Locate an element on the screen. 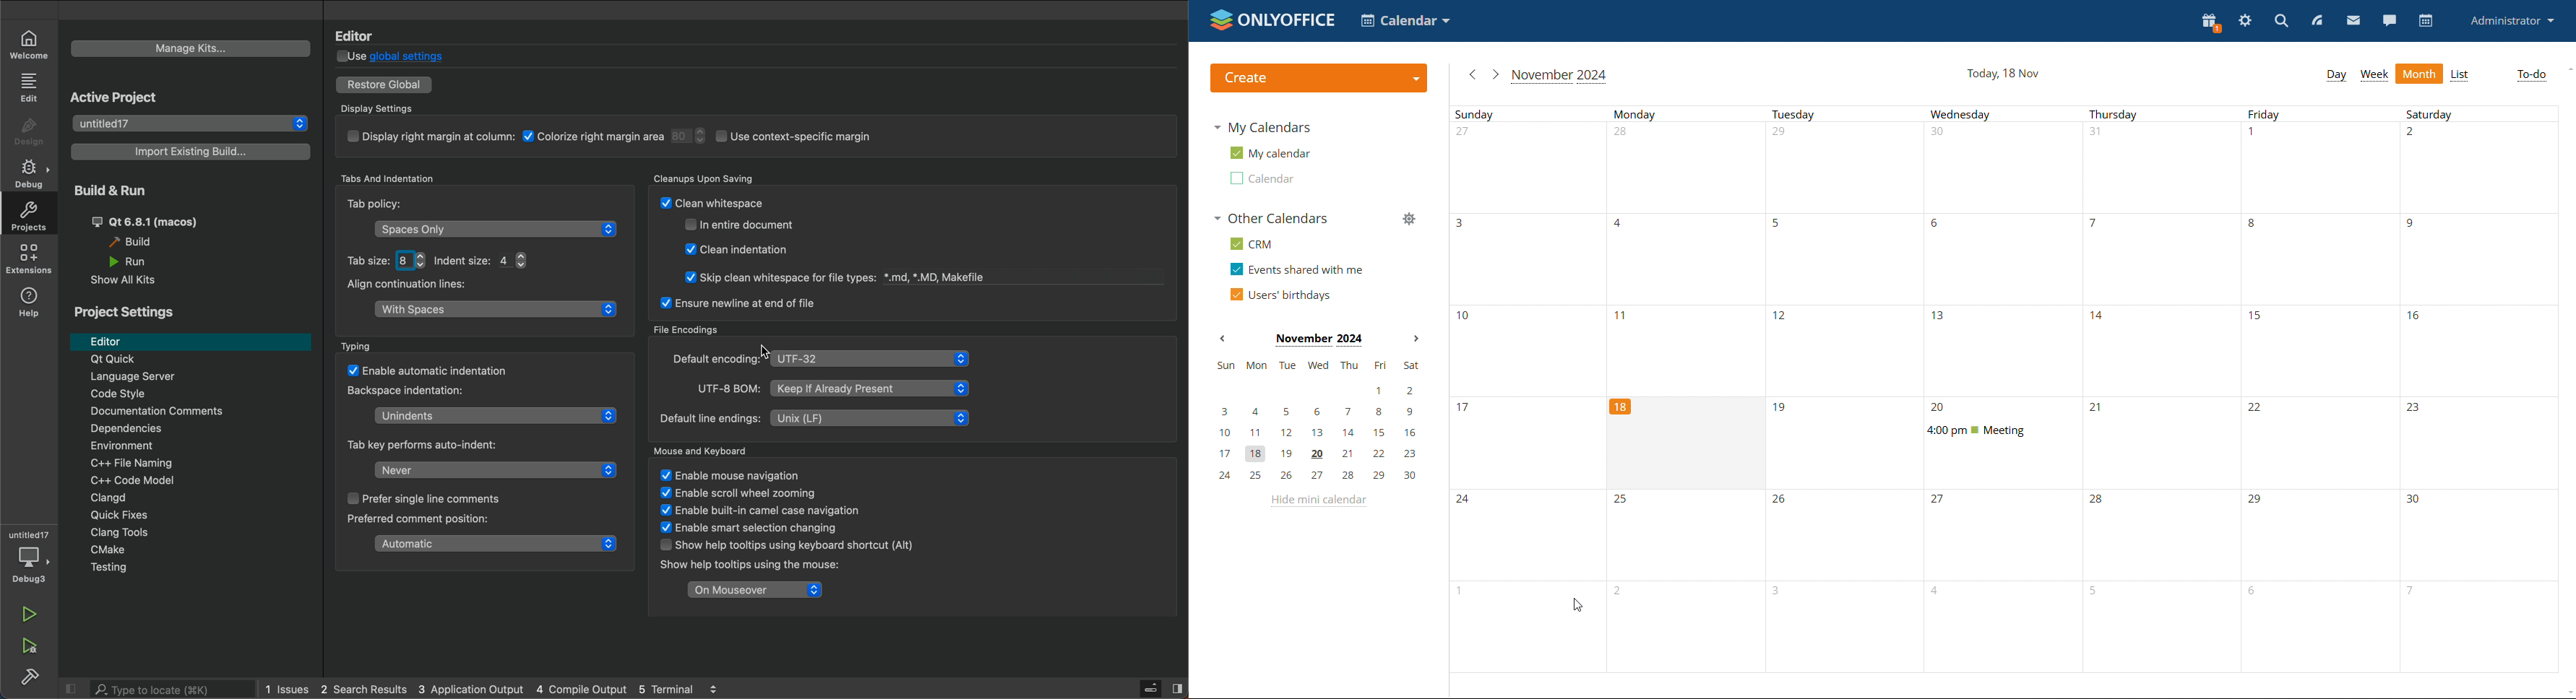 The height and width of the screenshot is (700, 2576). previous month is located at coordinates (1473, 74).